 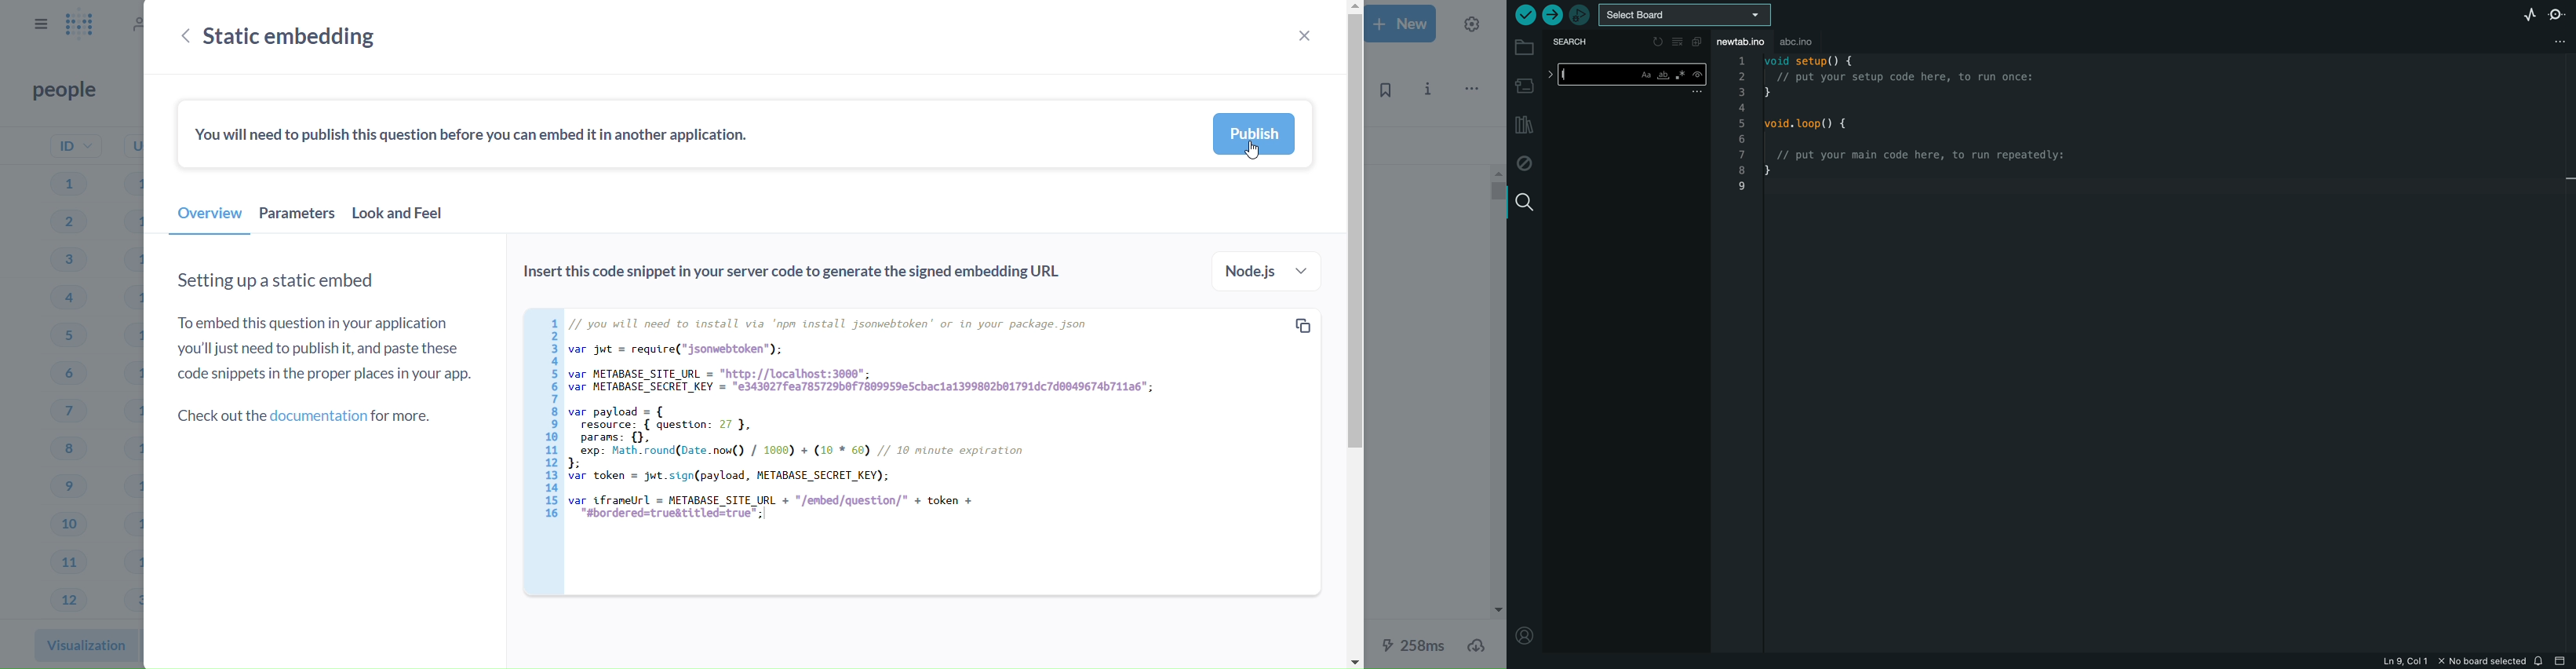 I want to click on search bar, so click(x=1626, y=76).